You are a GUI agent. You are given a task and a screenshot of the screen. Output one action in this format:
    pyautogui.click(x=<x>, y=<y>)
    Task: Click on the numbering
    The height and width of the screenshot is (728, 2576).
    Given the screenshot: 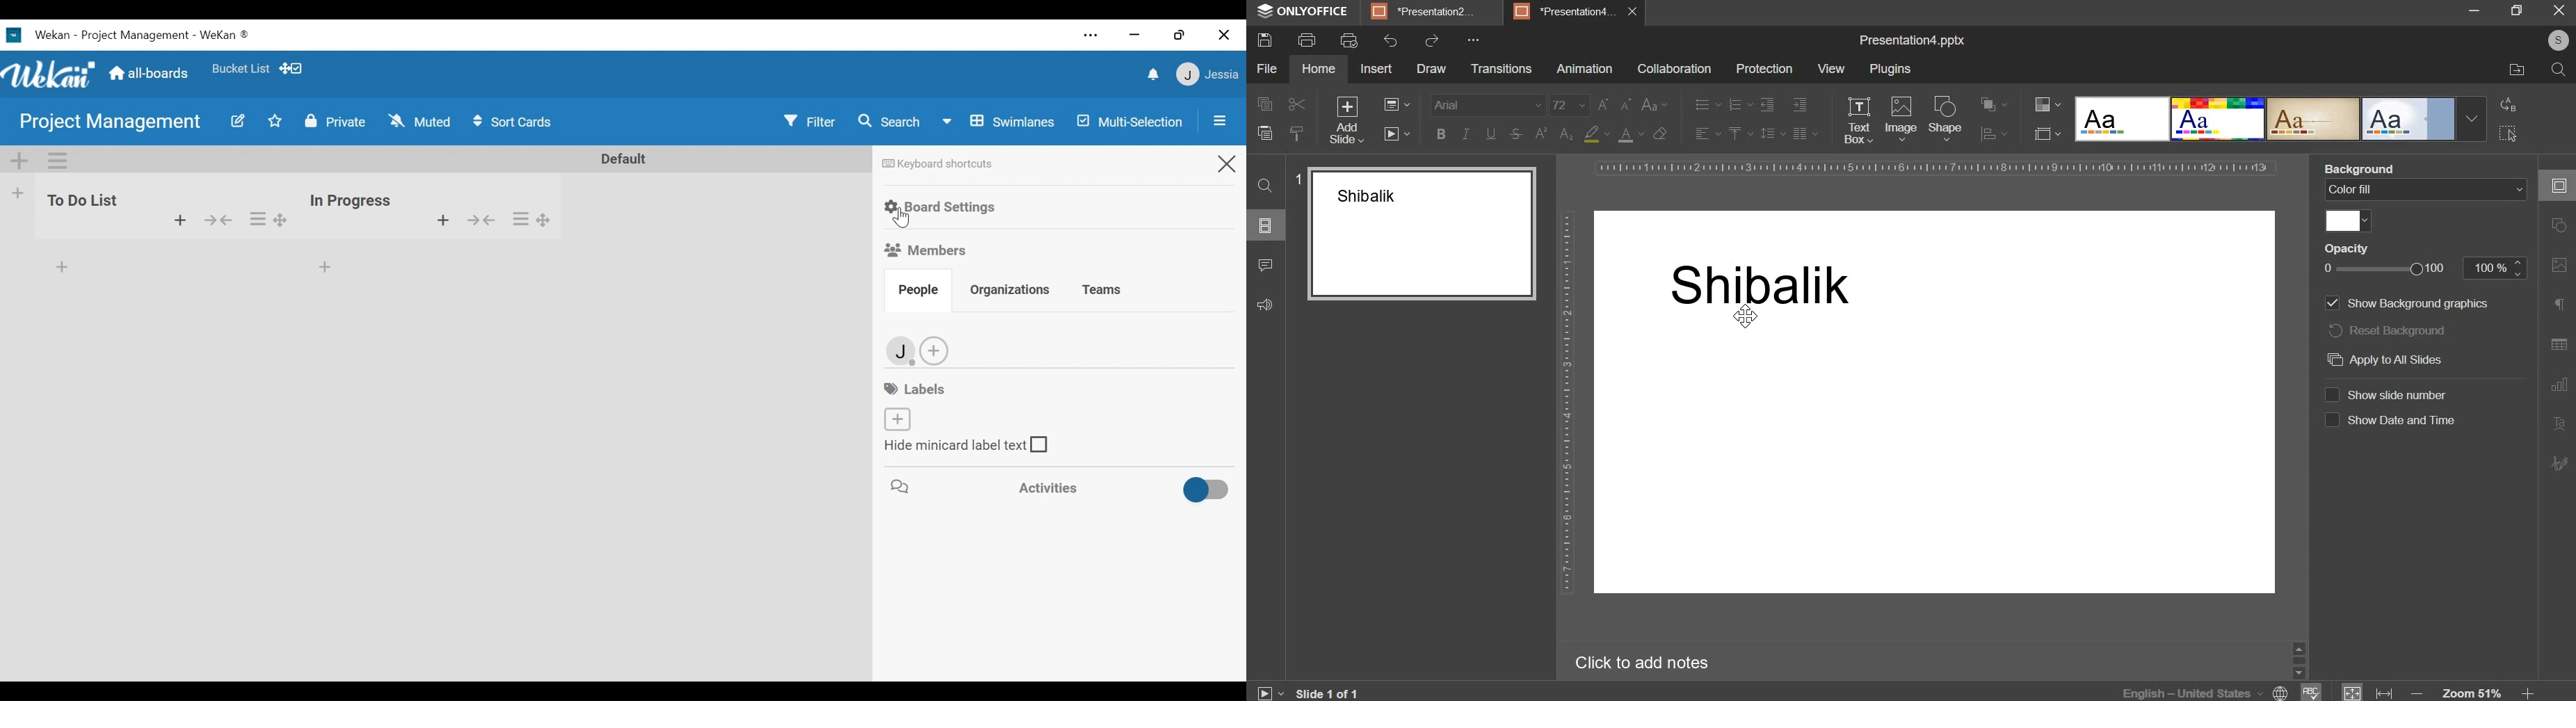 What is the action you would take?
    pyautogui.click(x=1739, y=104)
    